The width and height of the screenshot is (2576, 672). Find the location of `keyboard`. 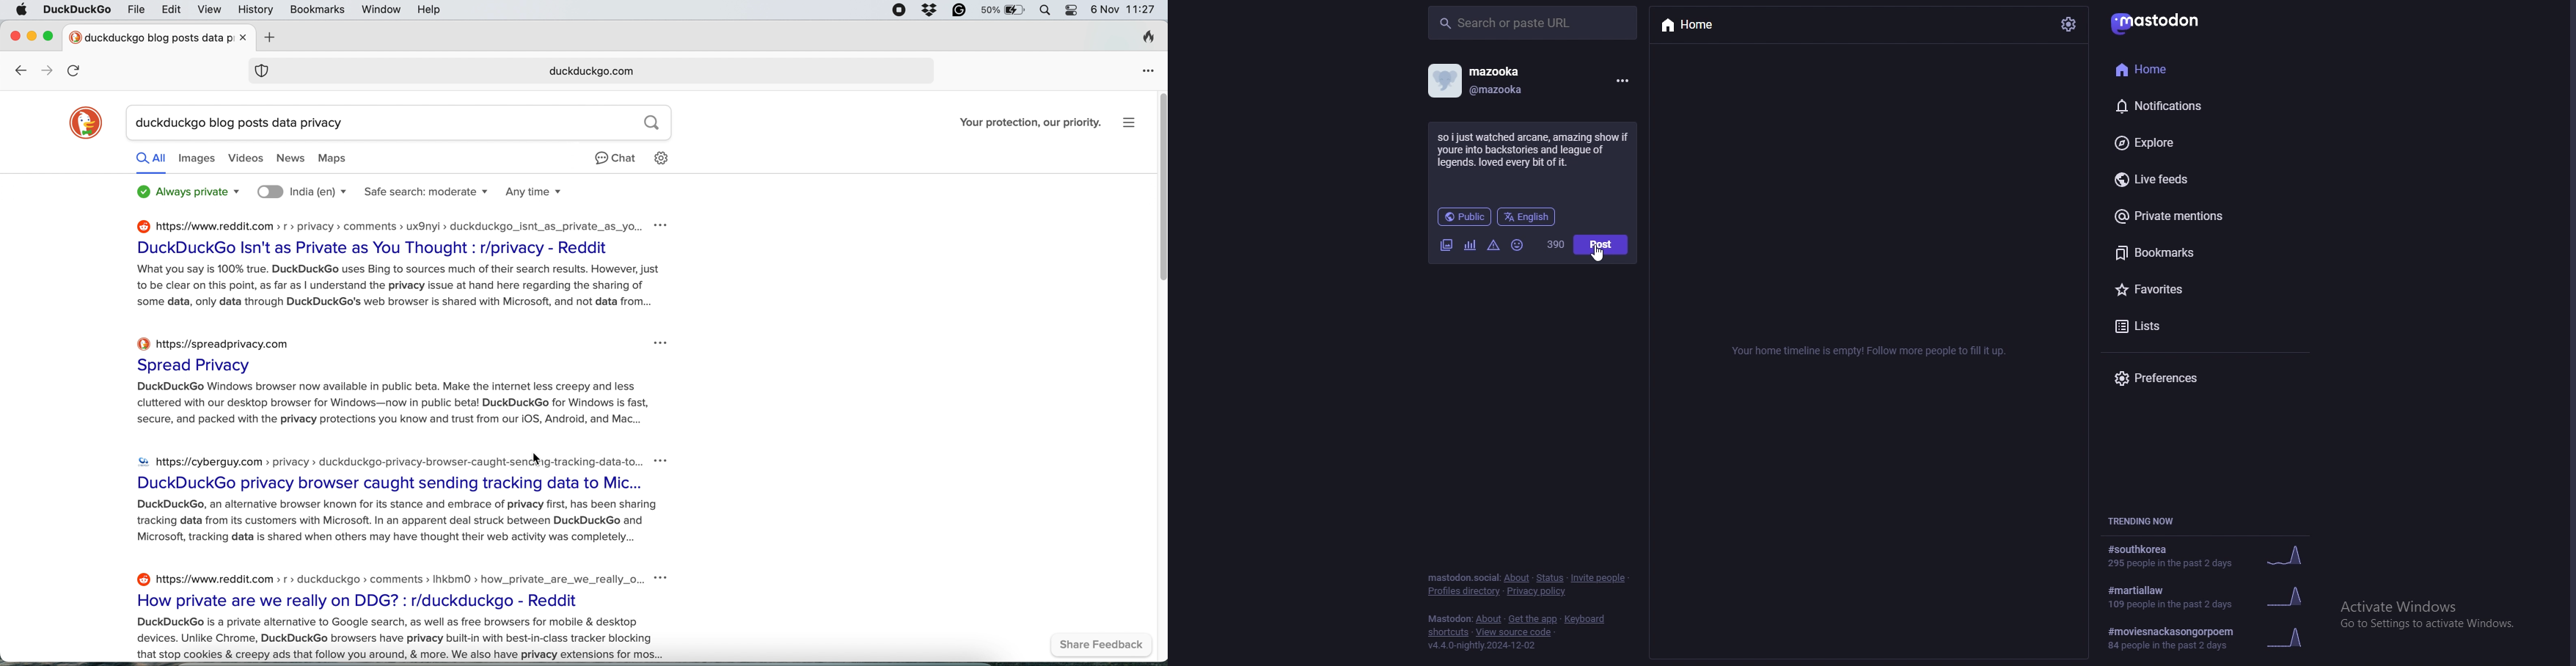

keyboard is located at coordinates (1584, 618).